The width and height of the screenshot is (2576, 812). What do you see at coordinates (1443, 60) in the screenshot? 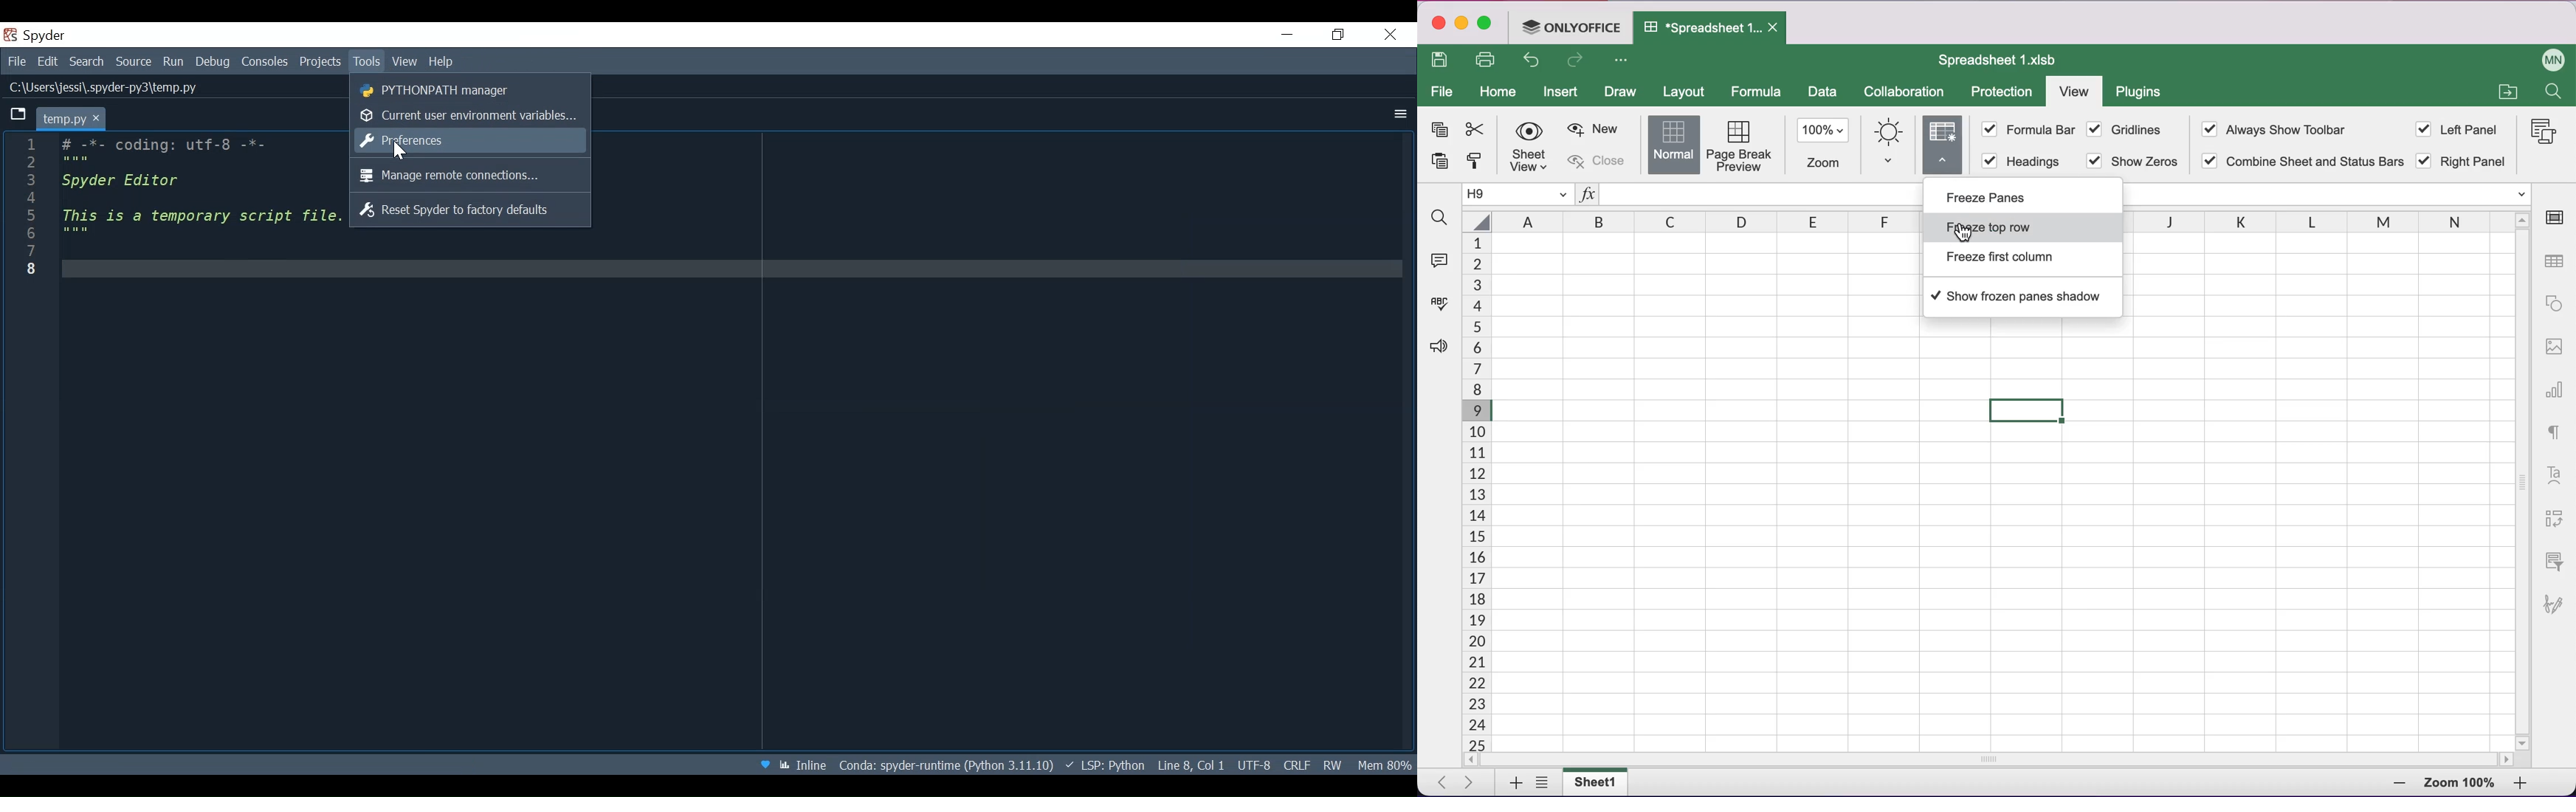
I see `save` at bounding box center [1443, 60].